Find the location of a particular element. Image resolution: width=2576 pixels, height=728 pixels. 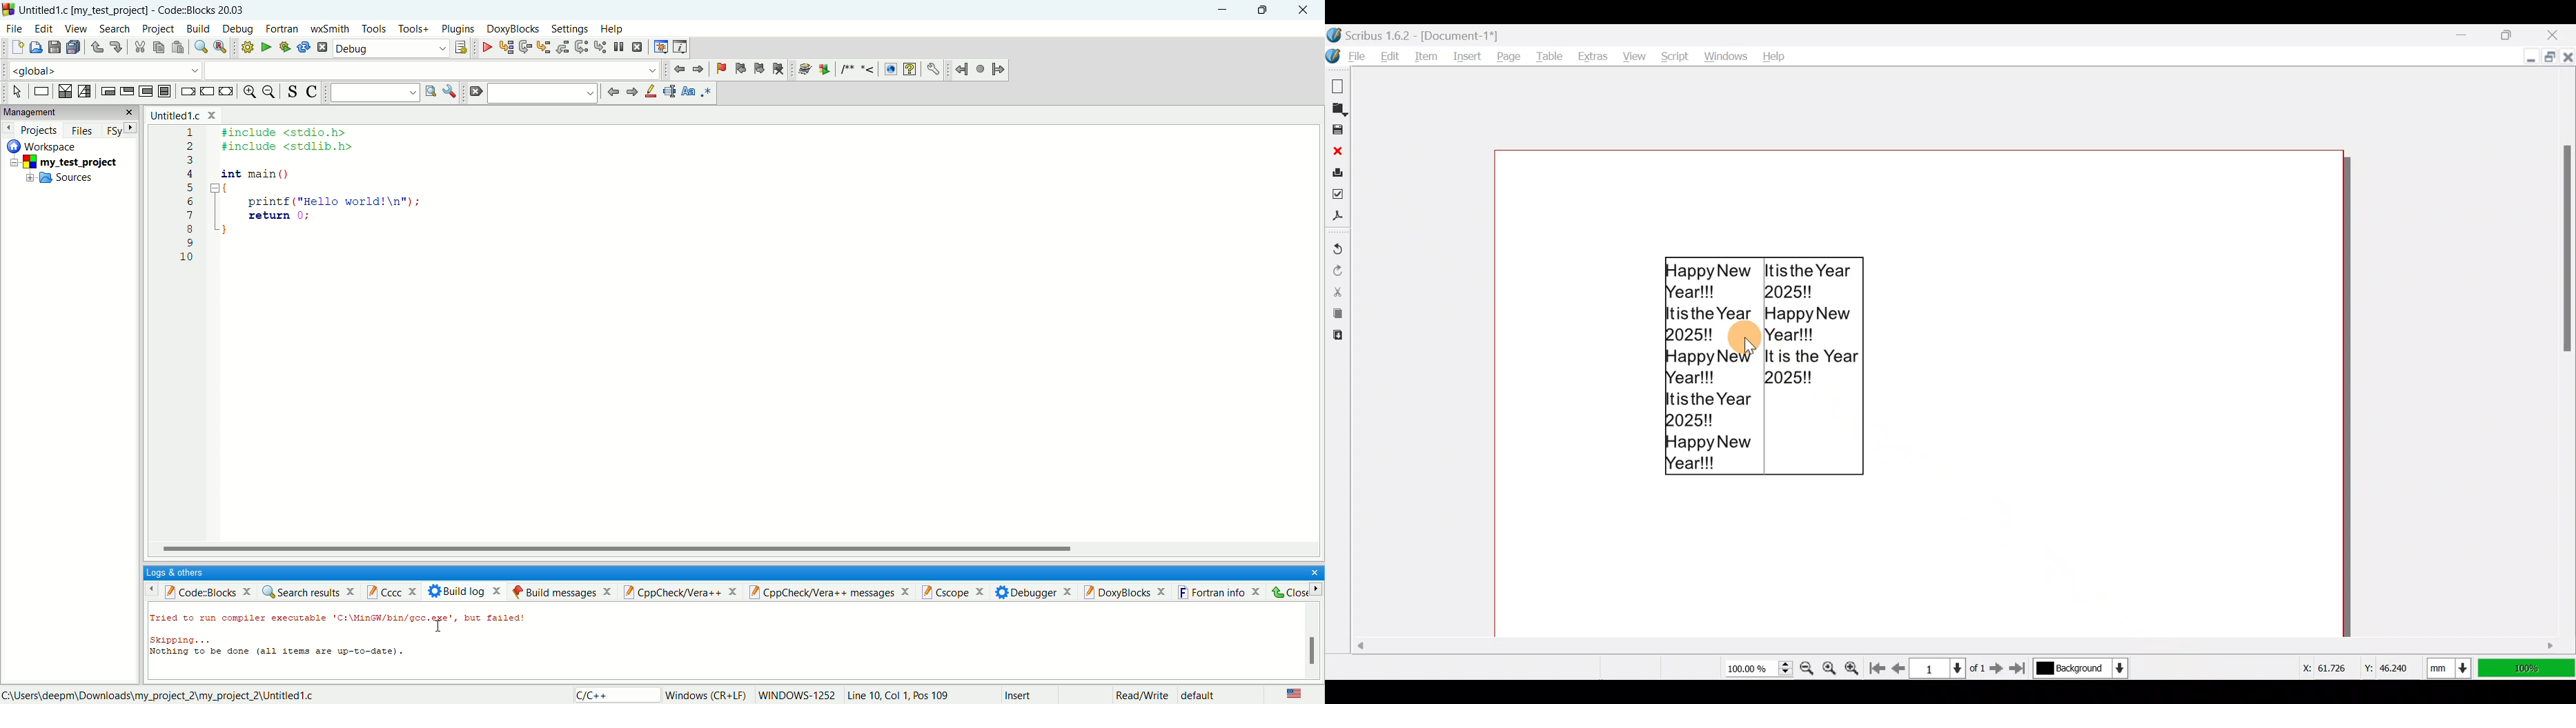

Current zoom level is located at coordinates (1758, 669).